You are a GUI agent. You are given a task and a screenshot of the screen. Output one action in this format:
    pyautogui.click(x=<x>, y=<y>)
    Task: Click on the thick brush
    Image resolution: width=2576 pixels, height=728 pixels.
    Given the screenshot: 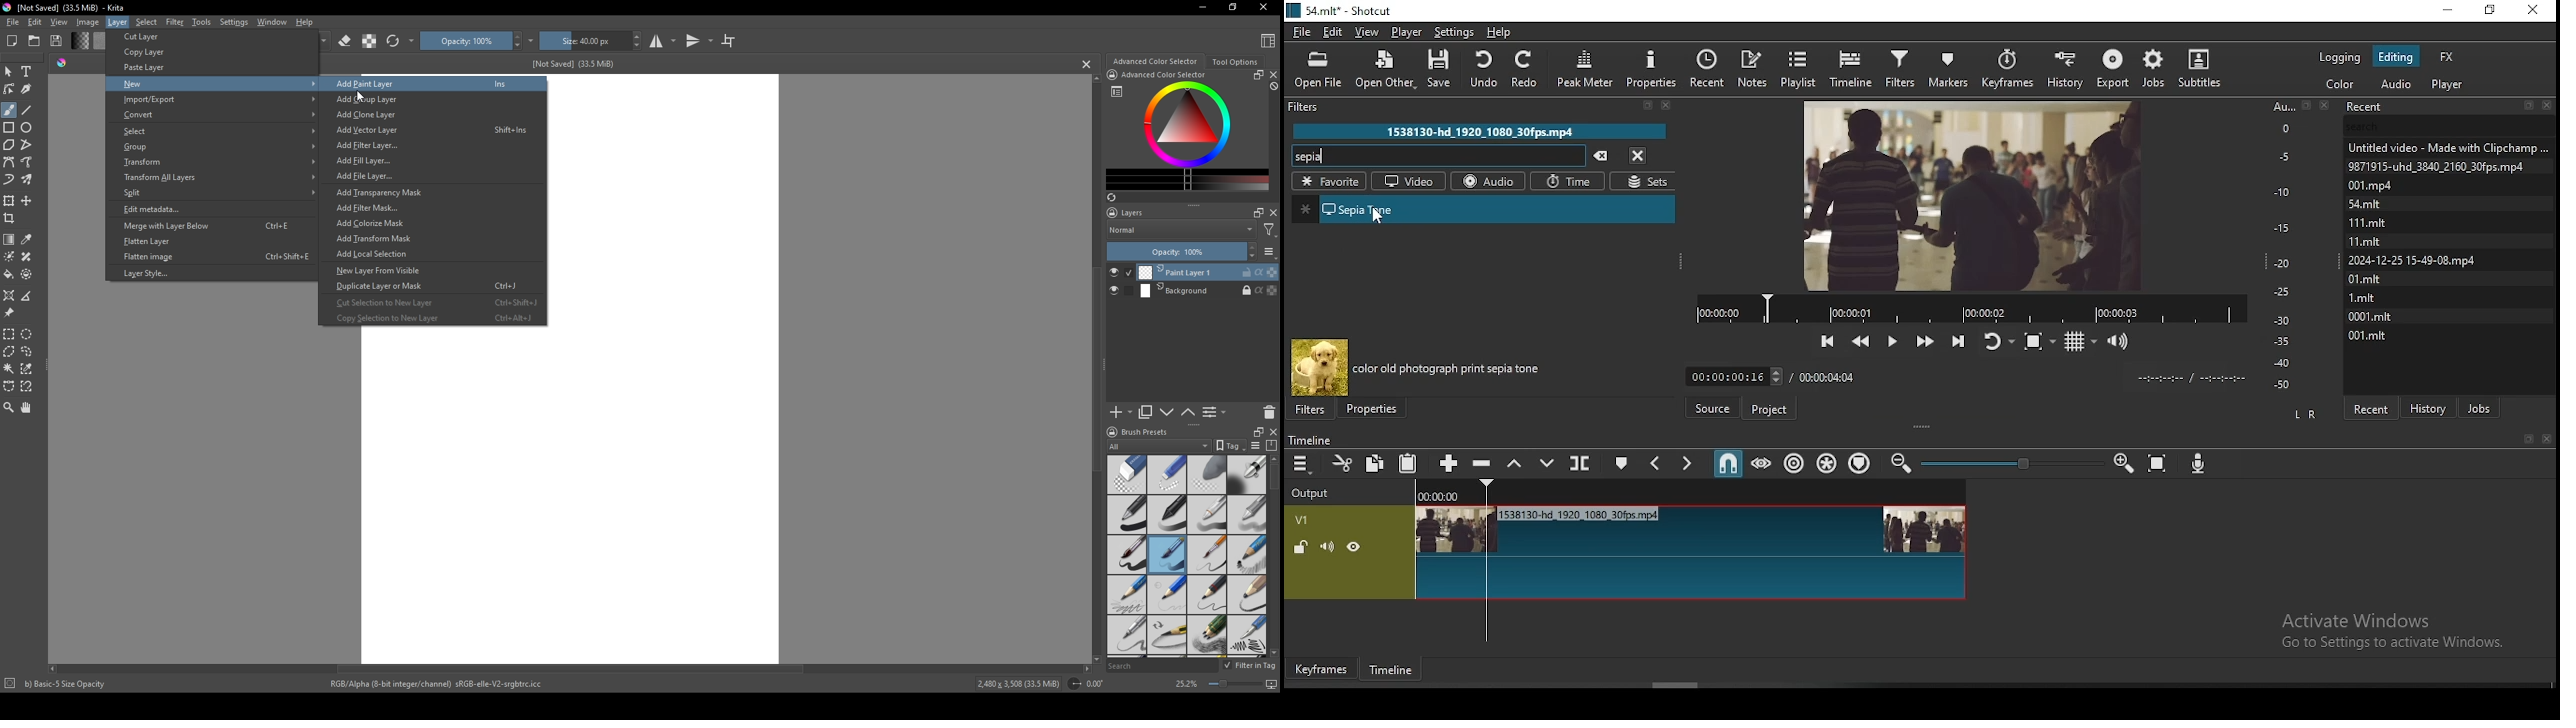 What is the action you would take?
    pyautogui.click(x=1127, y=555)
    